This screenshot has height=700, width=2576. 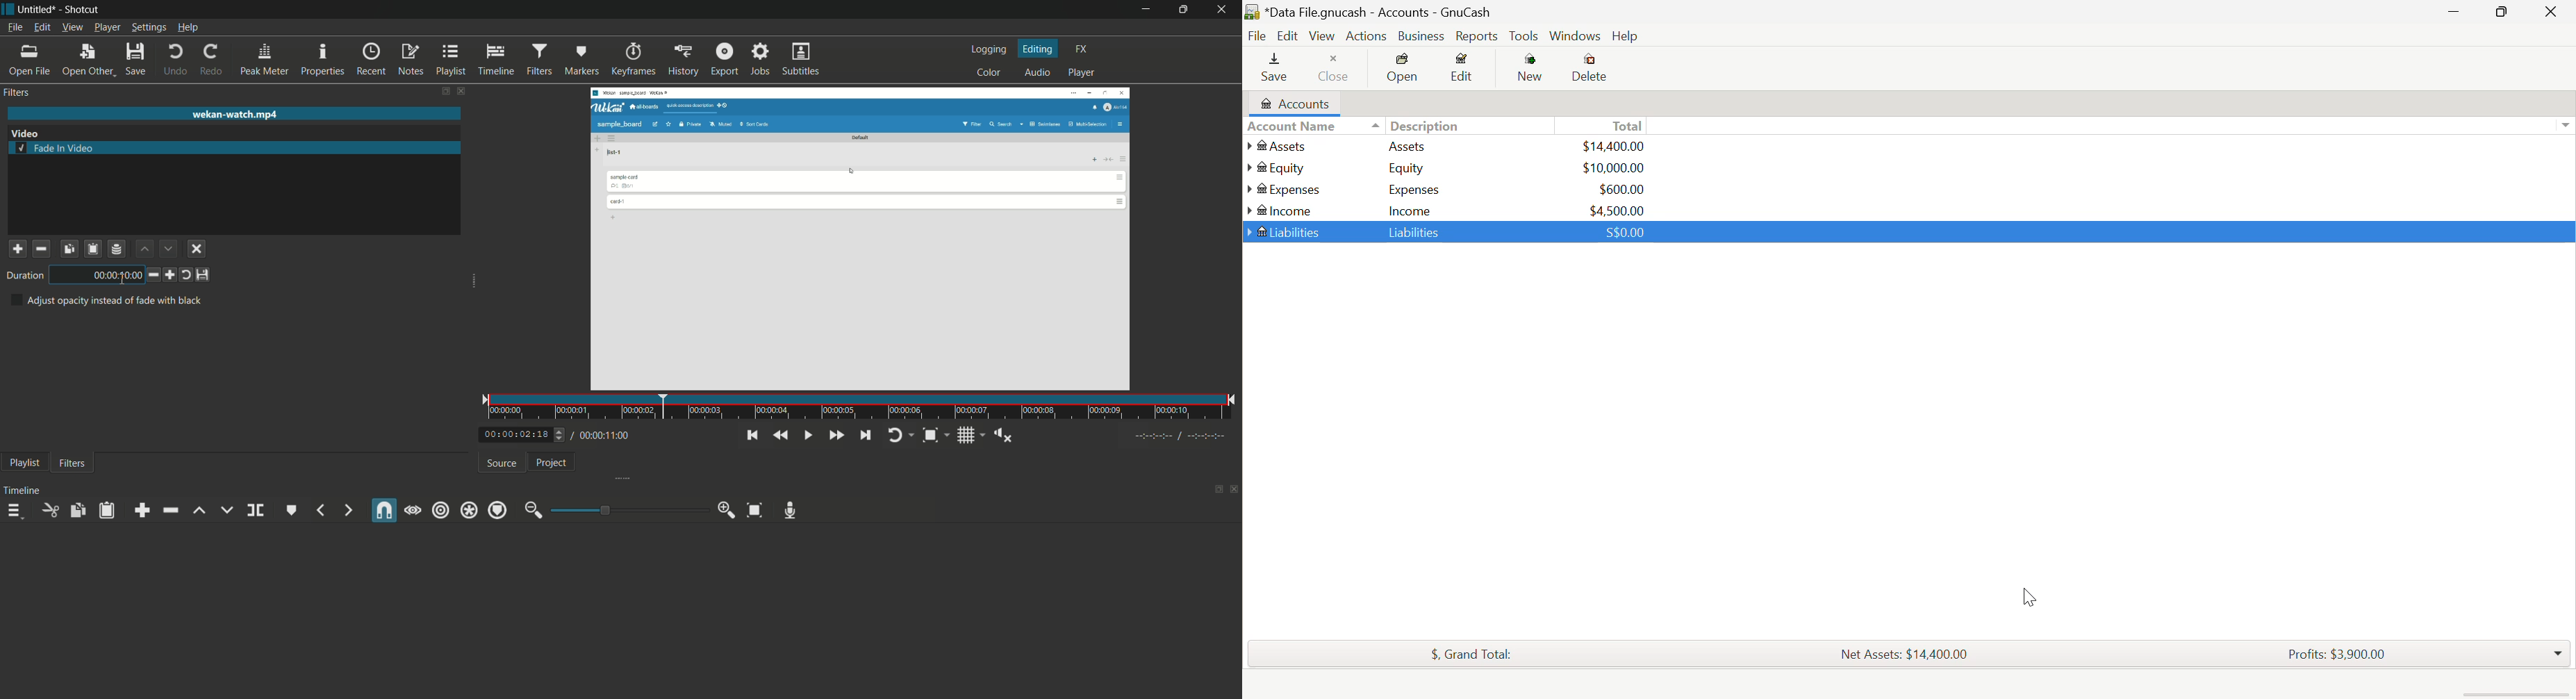 I want to click on quickly play forward, so click(x=836, y=436).